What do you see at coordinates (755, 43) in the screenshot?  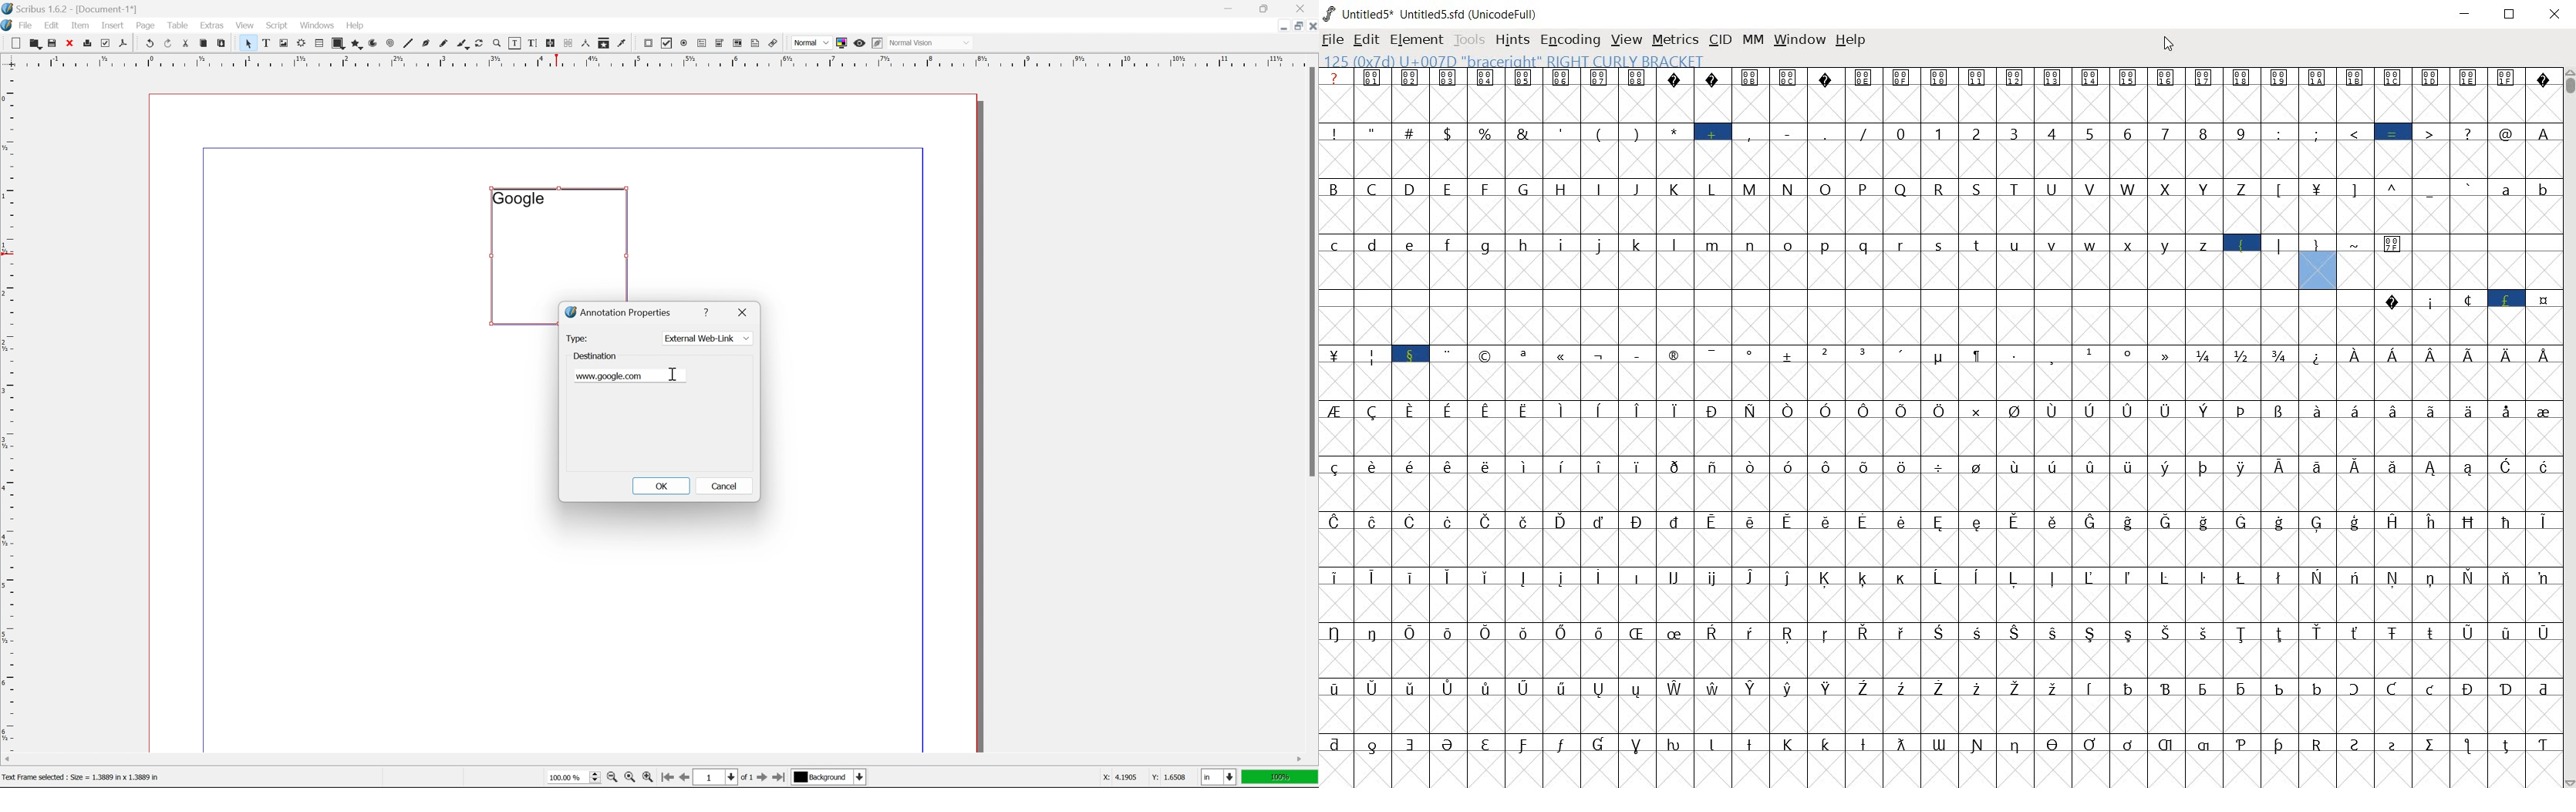 I see `text annotation` at bounding box center [755, 43].